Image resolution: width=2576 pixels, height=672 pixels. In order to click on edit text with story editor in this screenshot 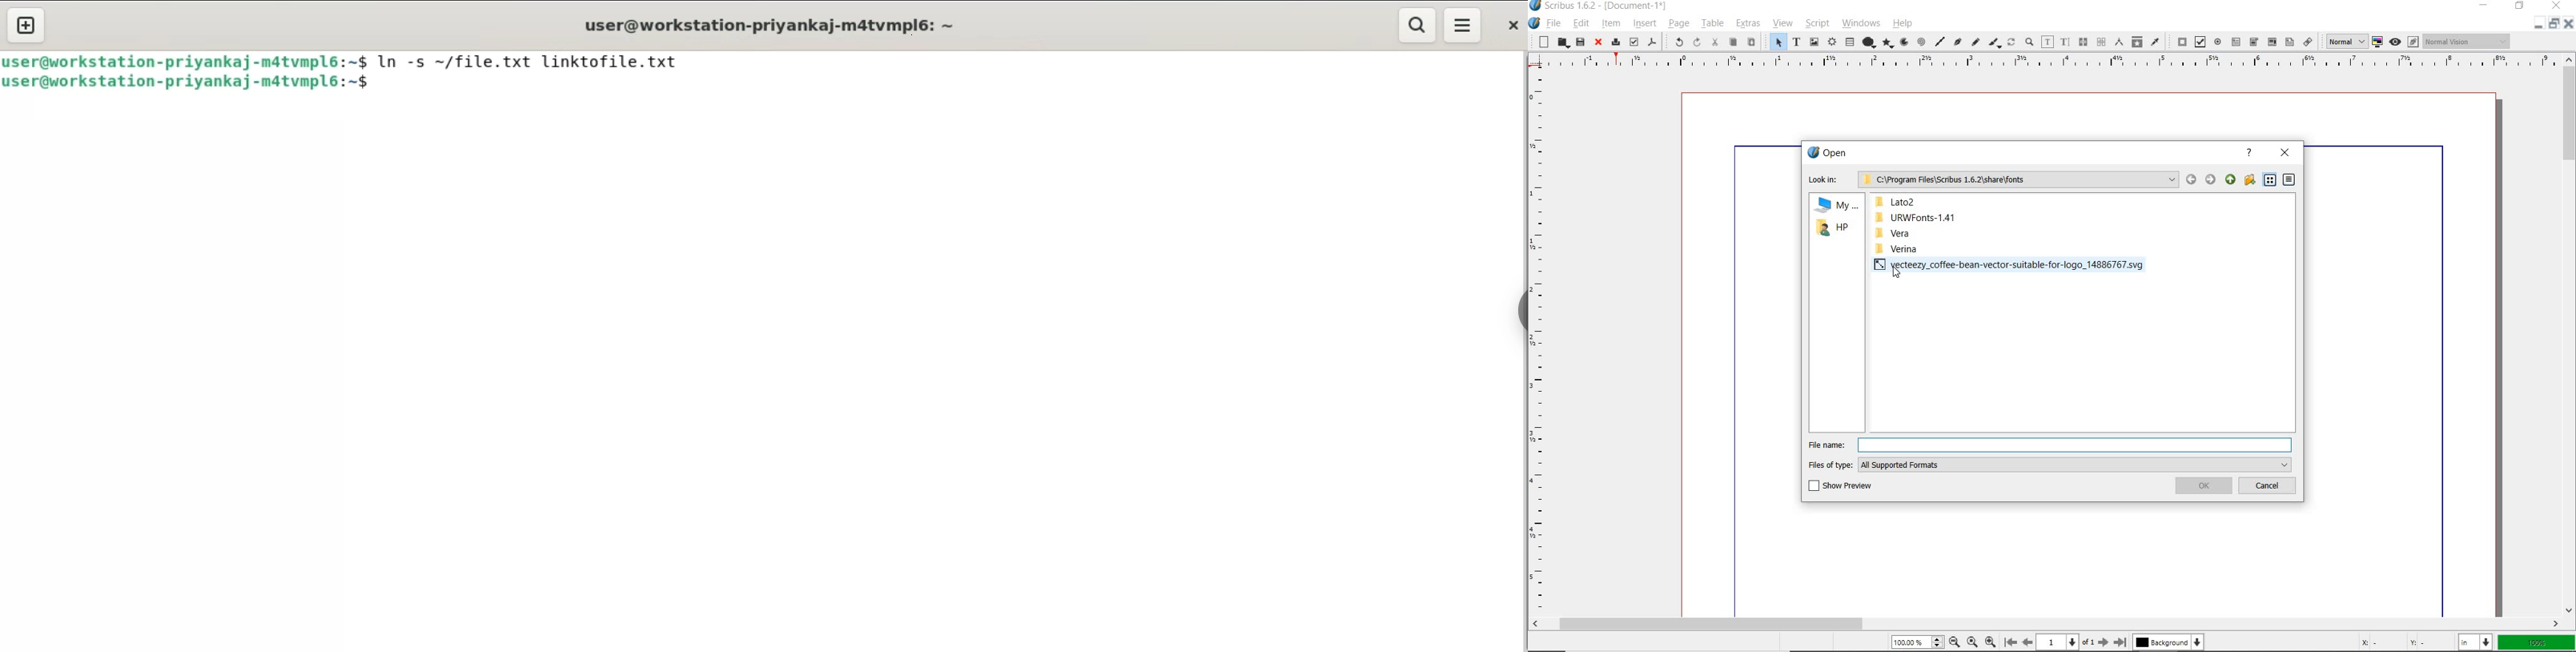, I will do `click(2065, 42)`.